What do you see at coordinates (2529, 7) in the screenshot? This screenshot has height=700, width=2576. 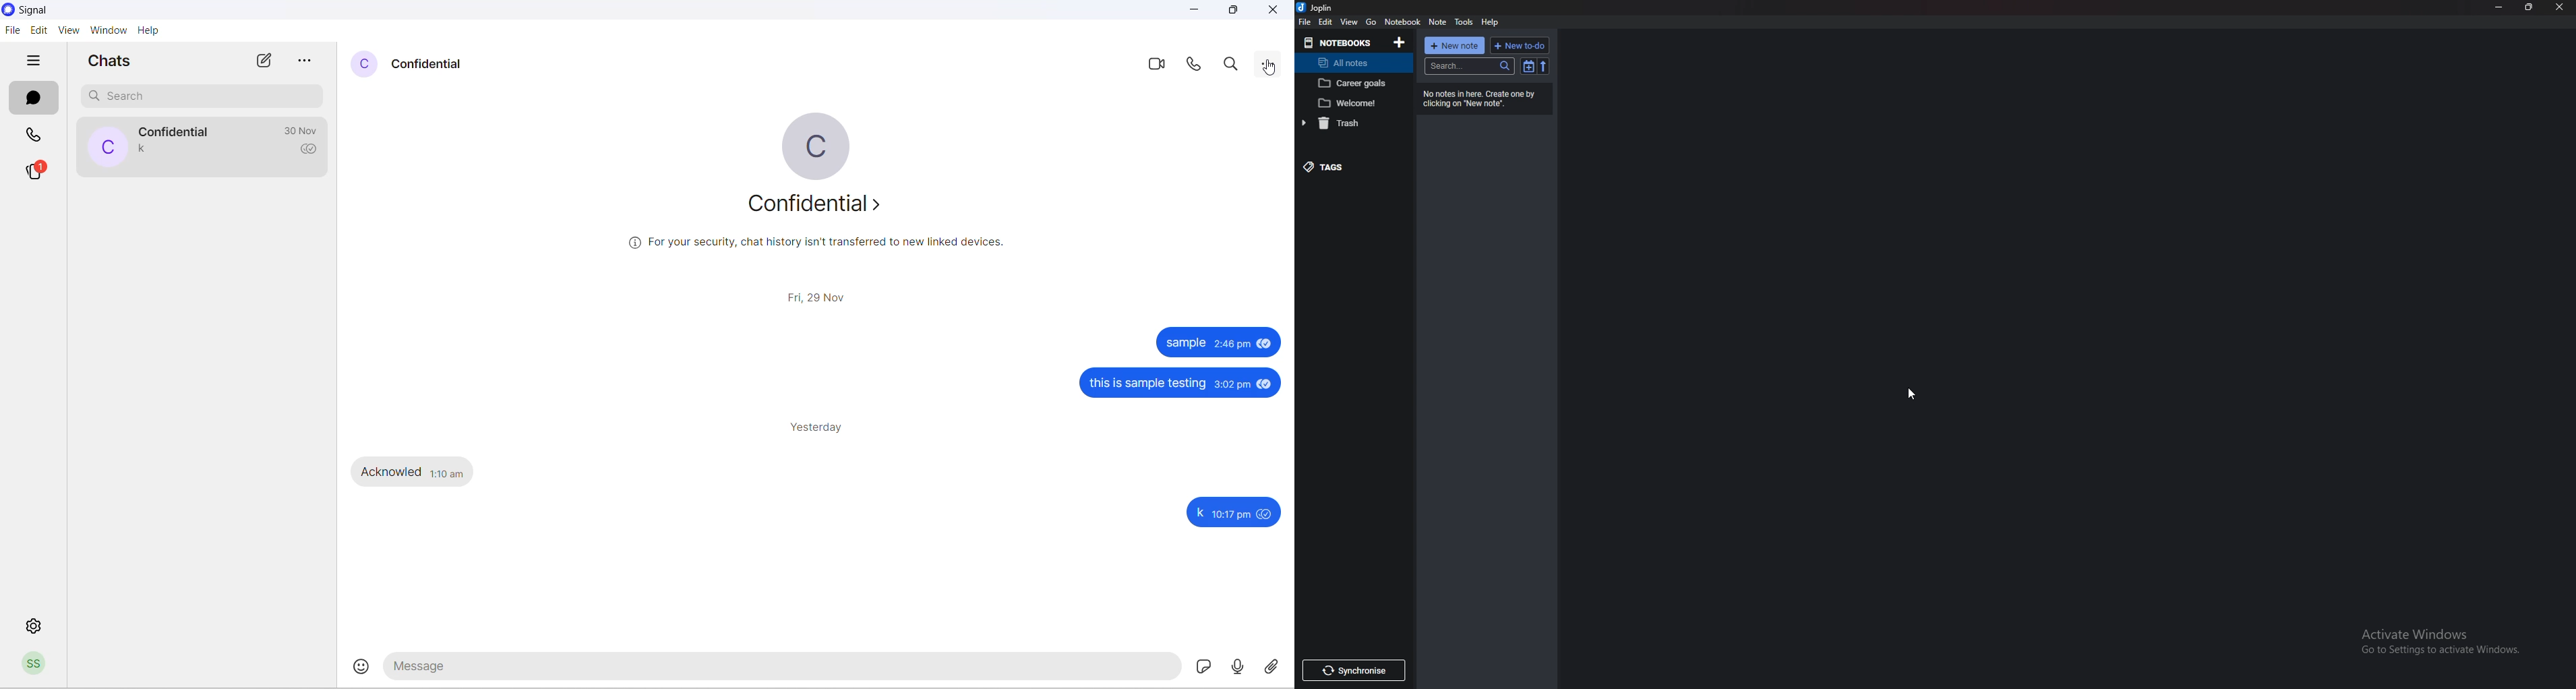 I see `resize` at bounding box center [2529, 7].